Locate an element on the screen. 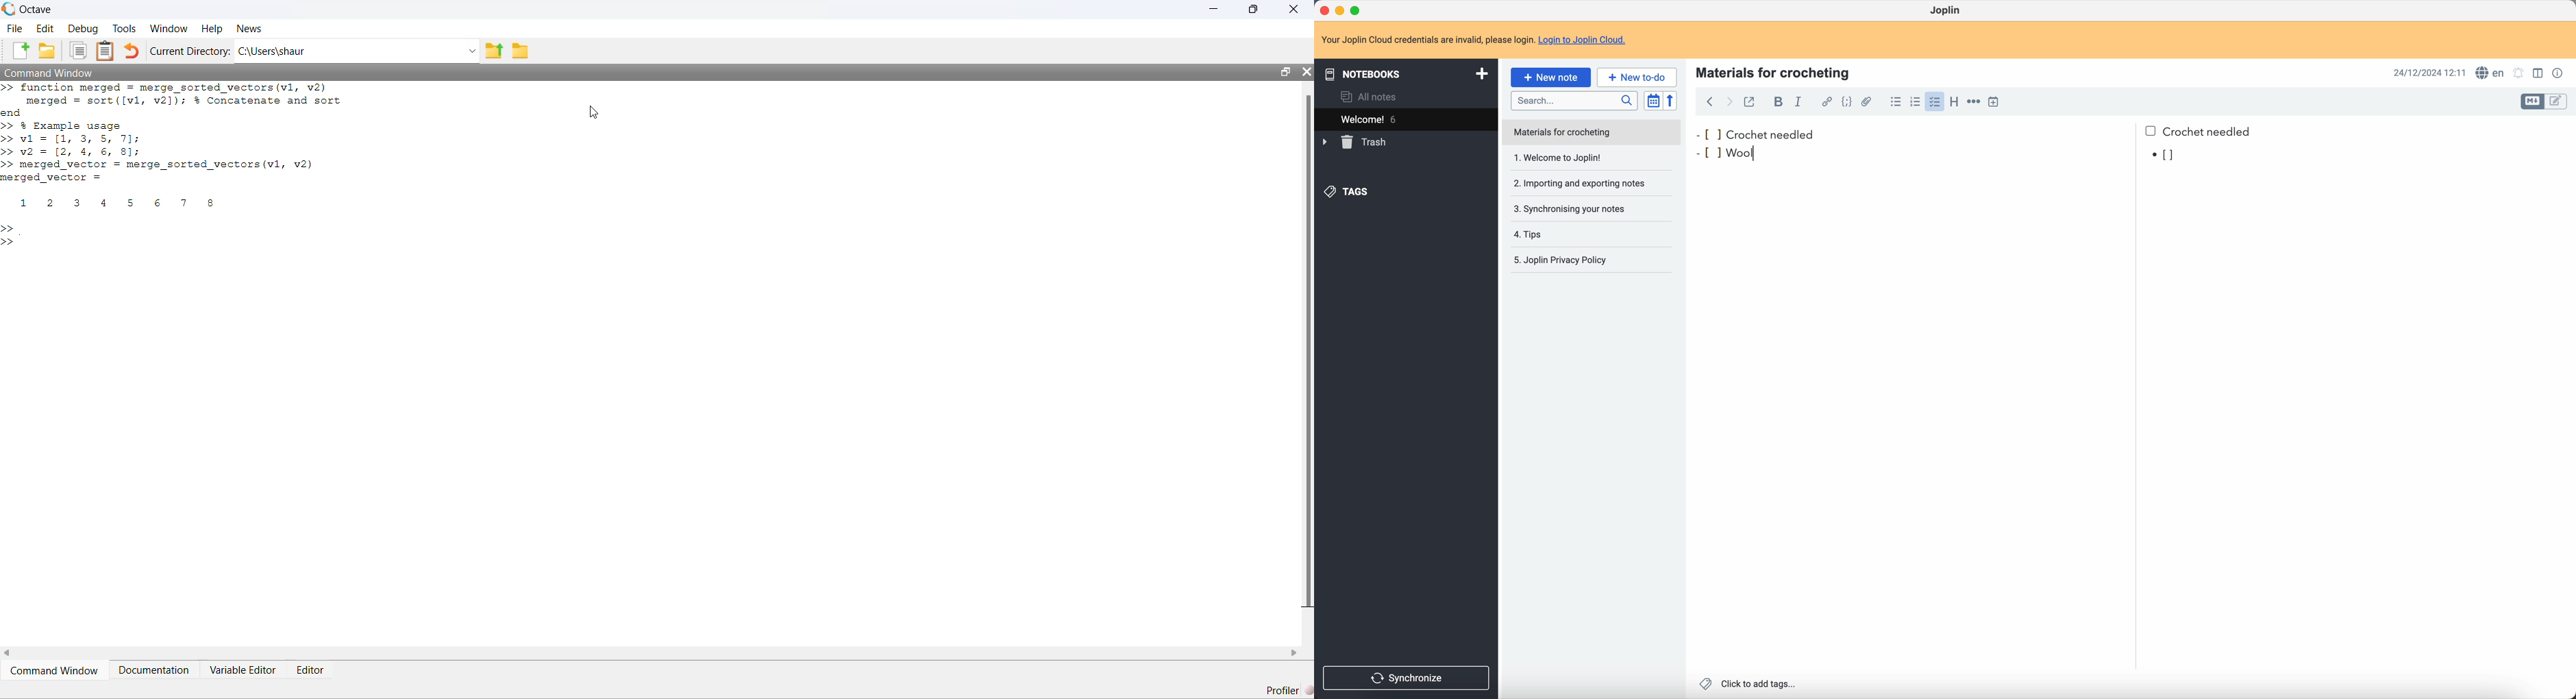 This screenshot has width=2576, height=700. numbered list is located at coordinates (1914, 102).